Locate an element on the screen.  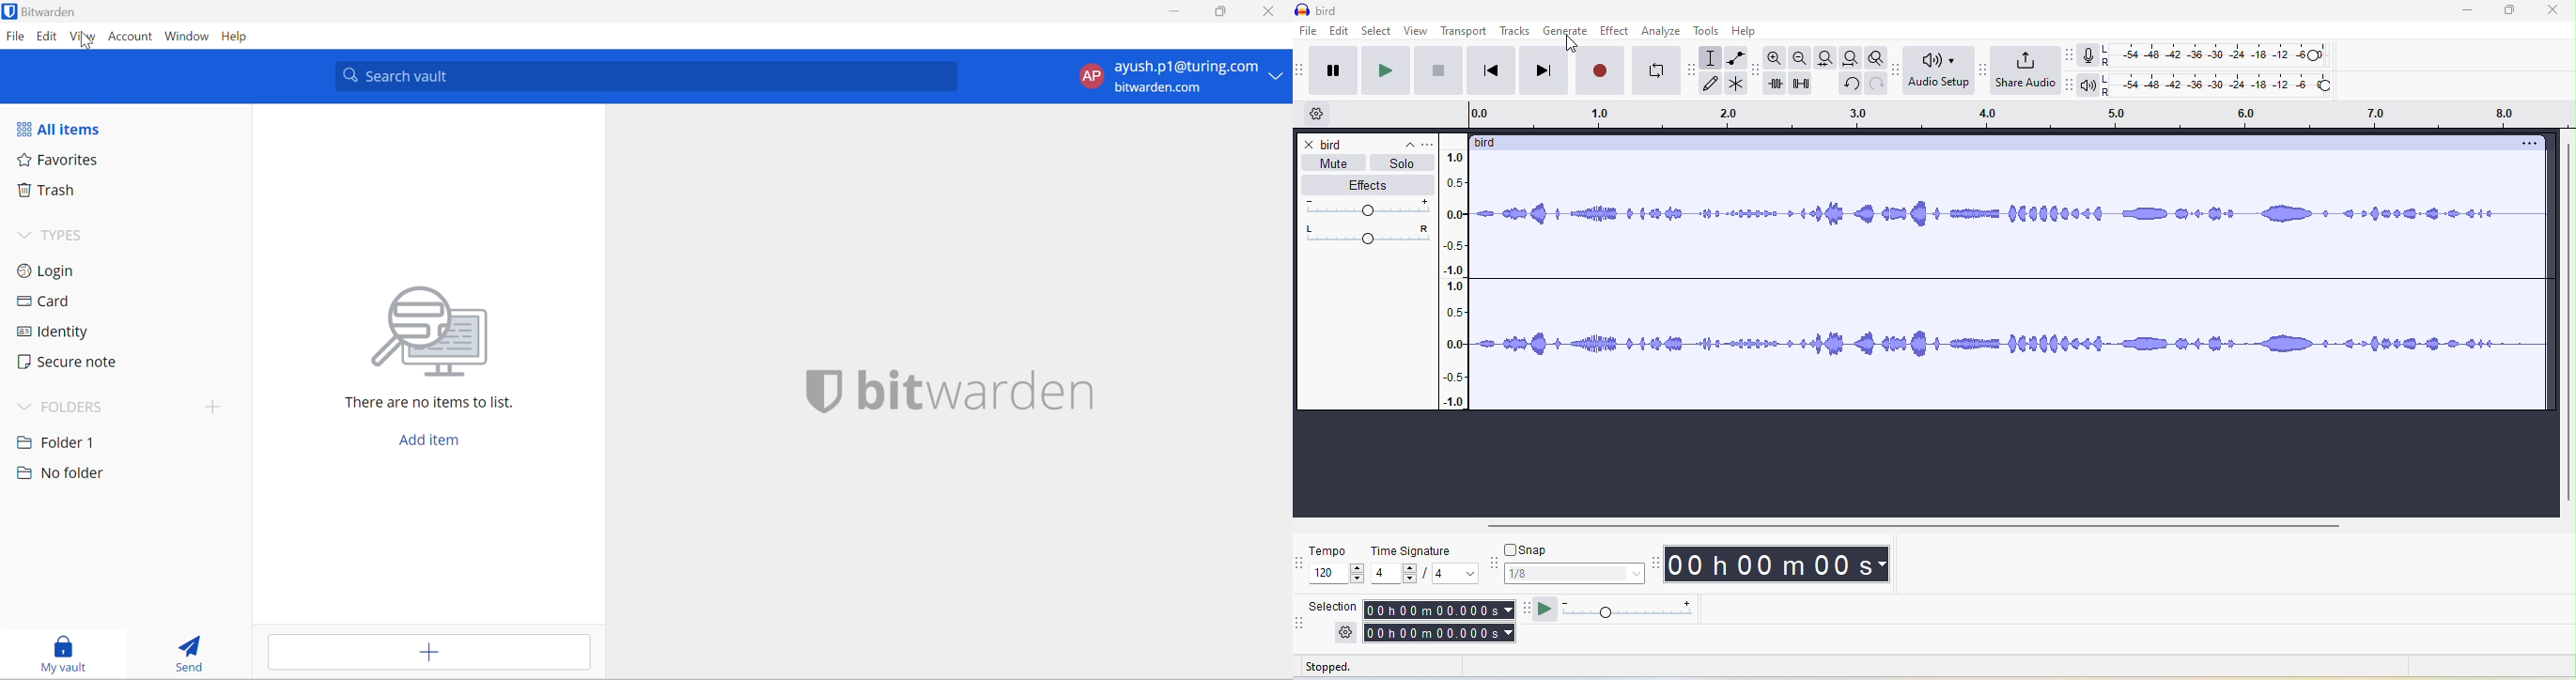
Identity is located at coordinates (55, 333).